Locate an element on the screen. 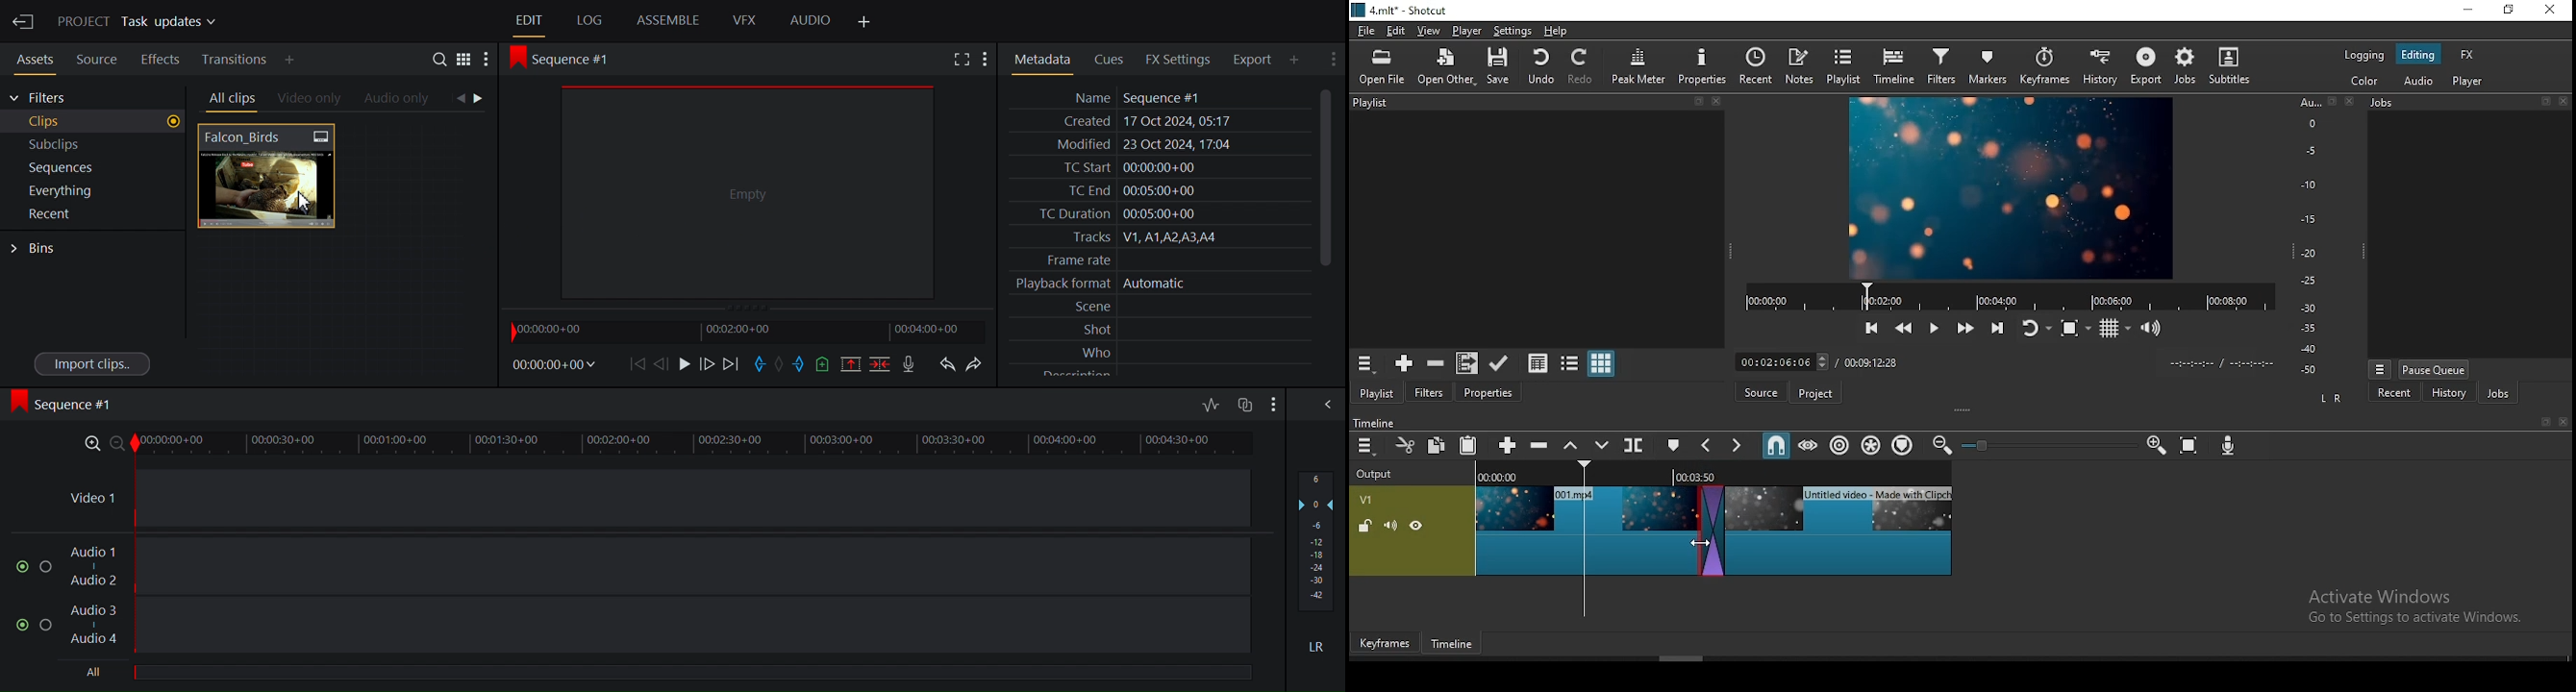 Image resolution: width=2576 pixels, height=700 pixels. player is located at coordinates (2467, 83).